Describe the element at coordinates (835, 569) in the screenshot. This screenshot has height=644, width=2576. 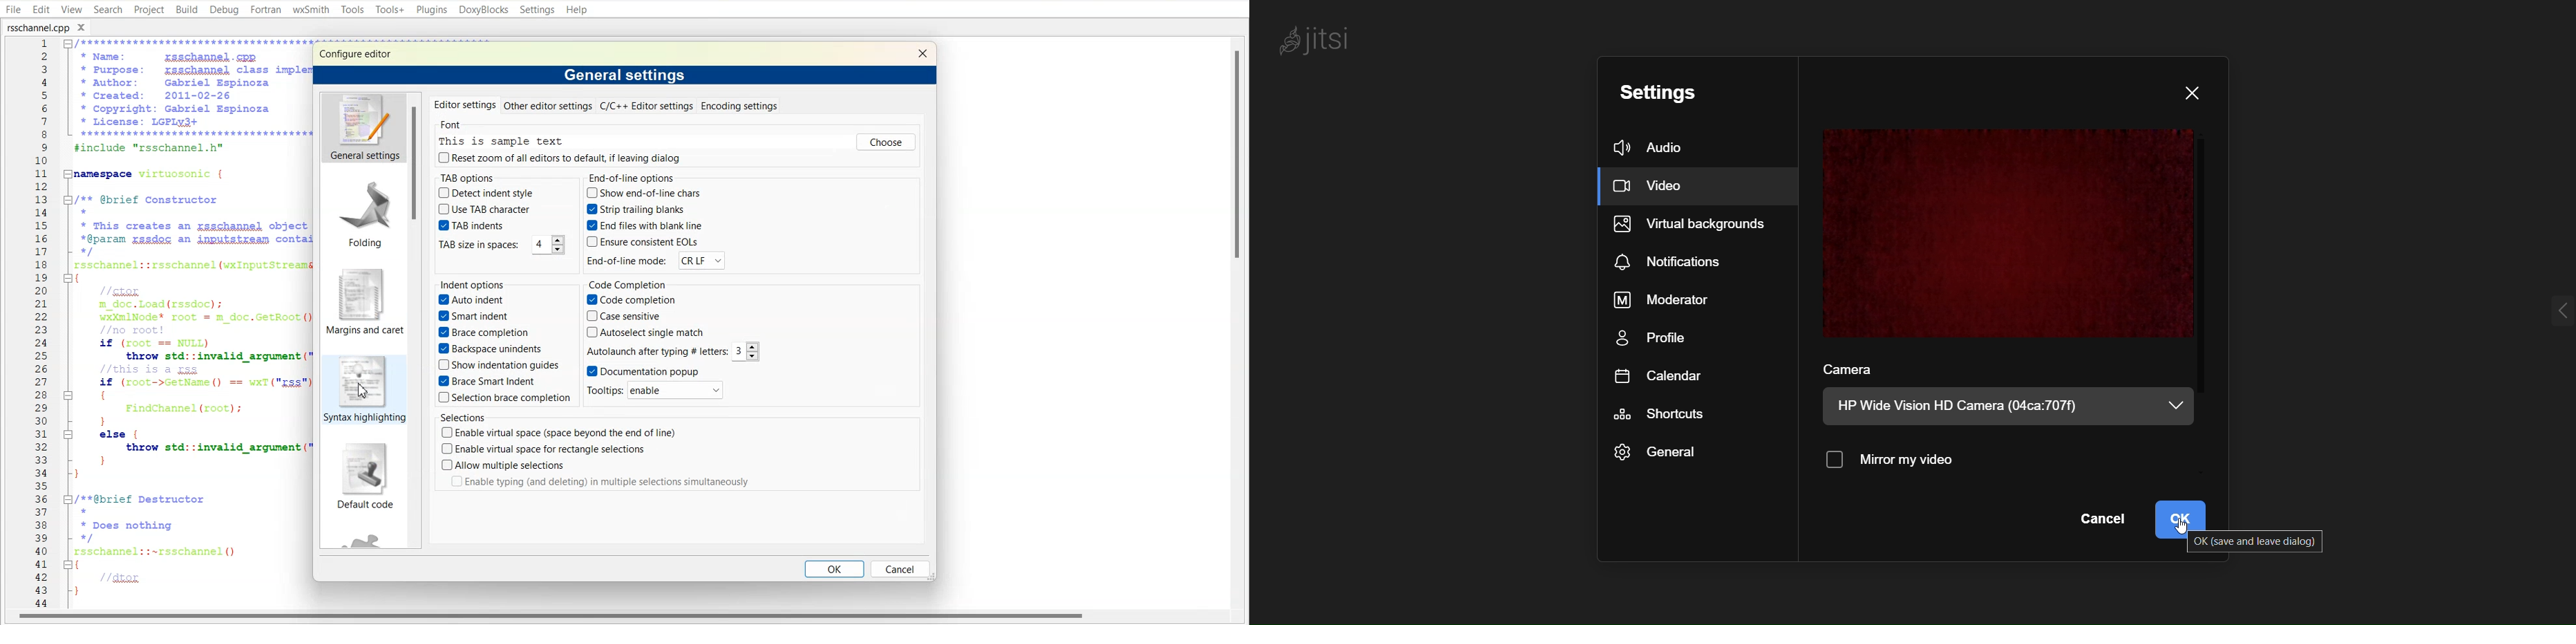
I see `OK` at that location.